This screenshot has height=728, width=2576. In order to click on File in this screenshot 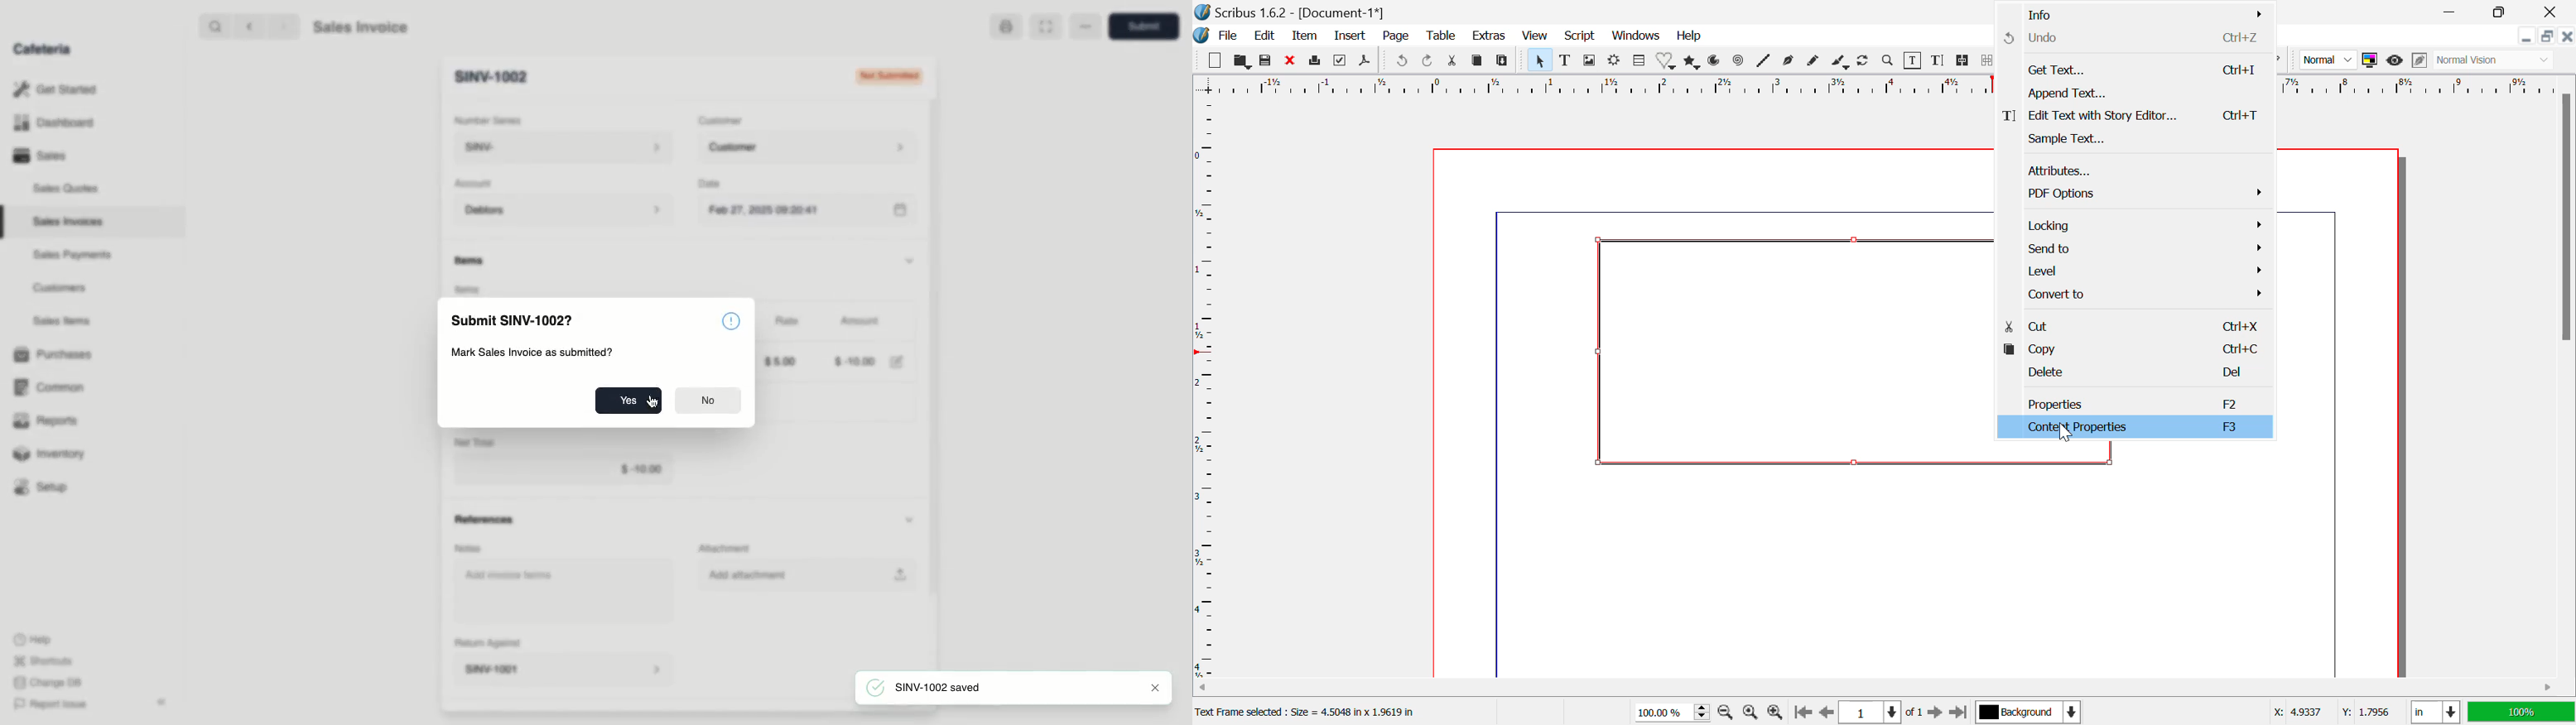, I will do `click(1228, 36)`.